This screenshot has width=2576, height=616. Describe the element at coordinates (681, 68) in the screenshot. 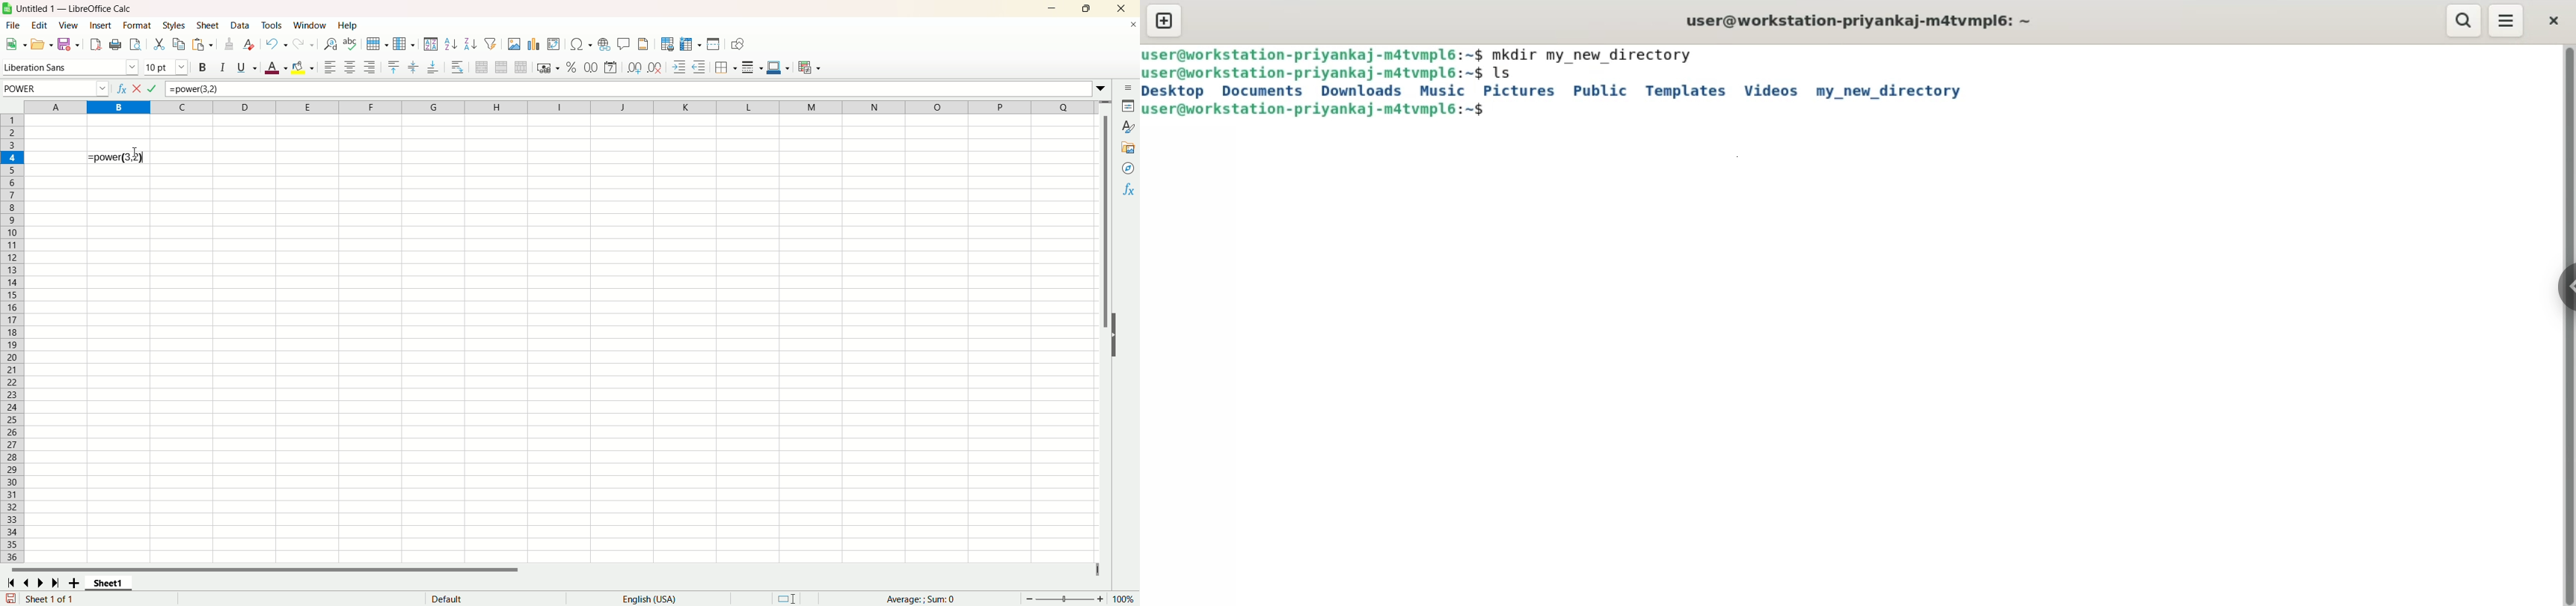

I see `increase indent` at that location.